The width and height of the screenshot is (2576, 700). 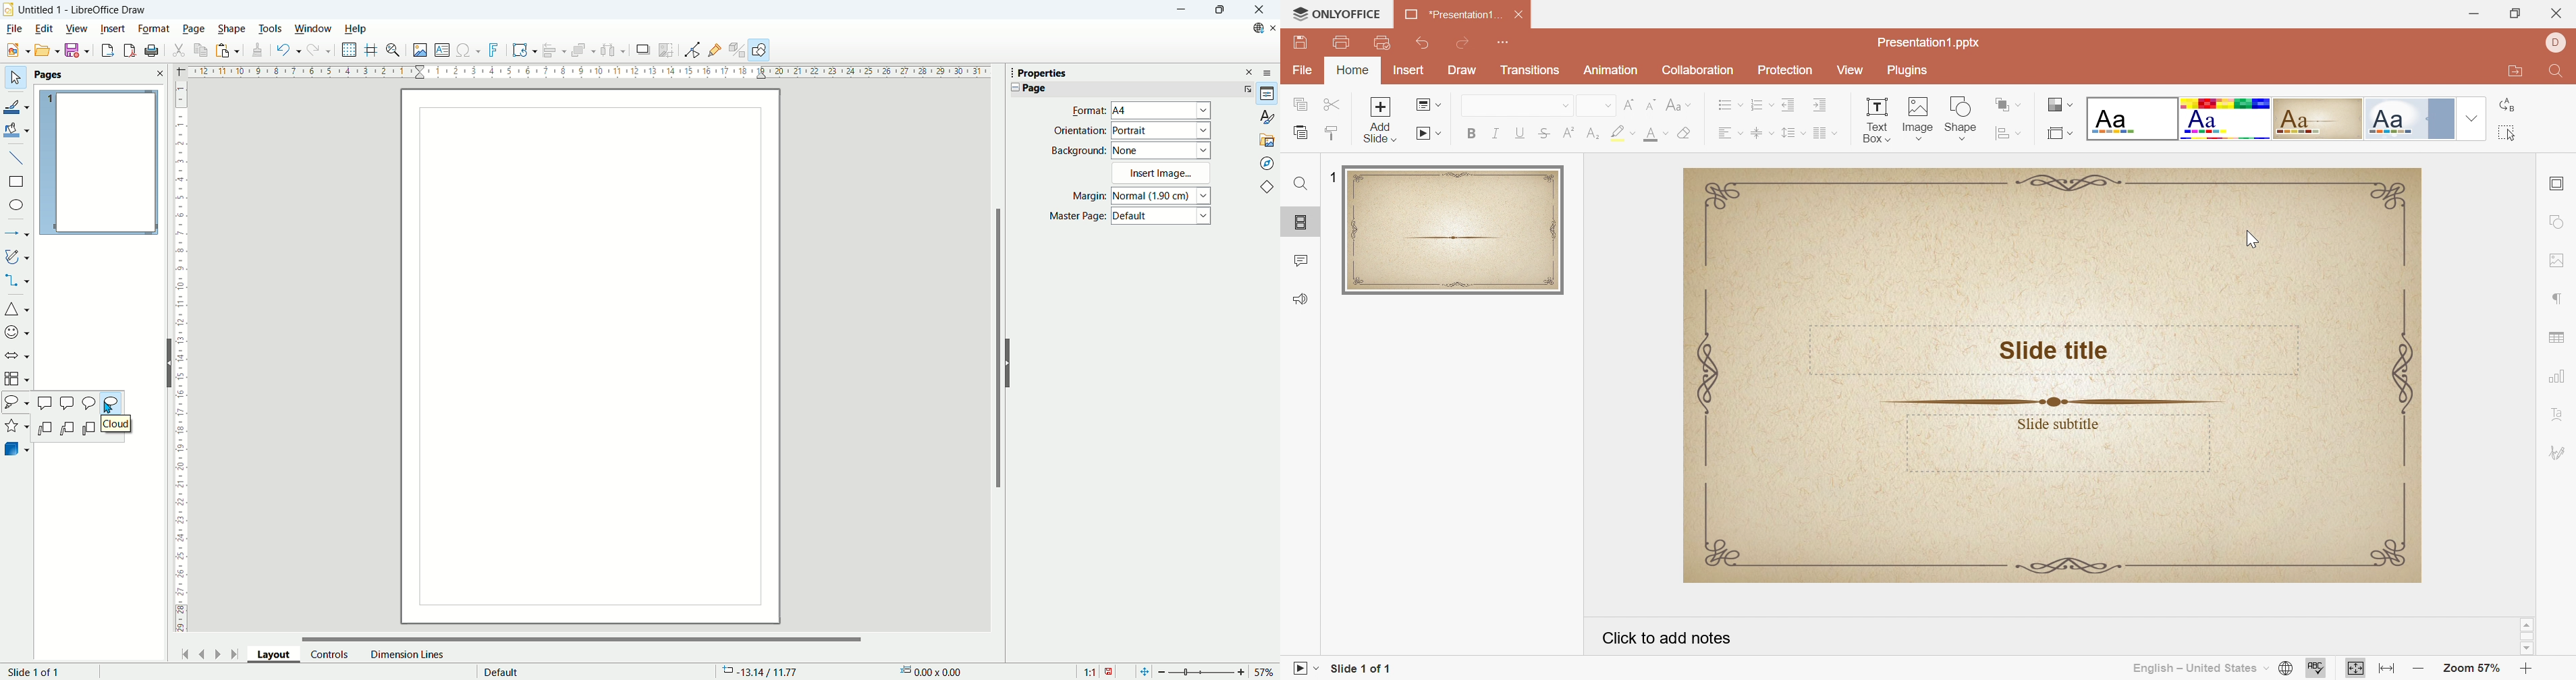 I want to click on Search on web, so click(x=1254, y=28).